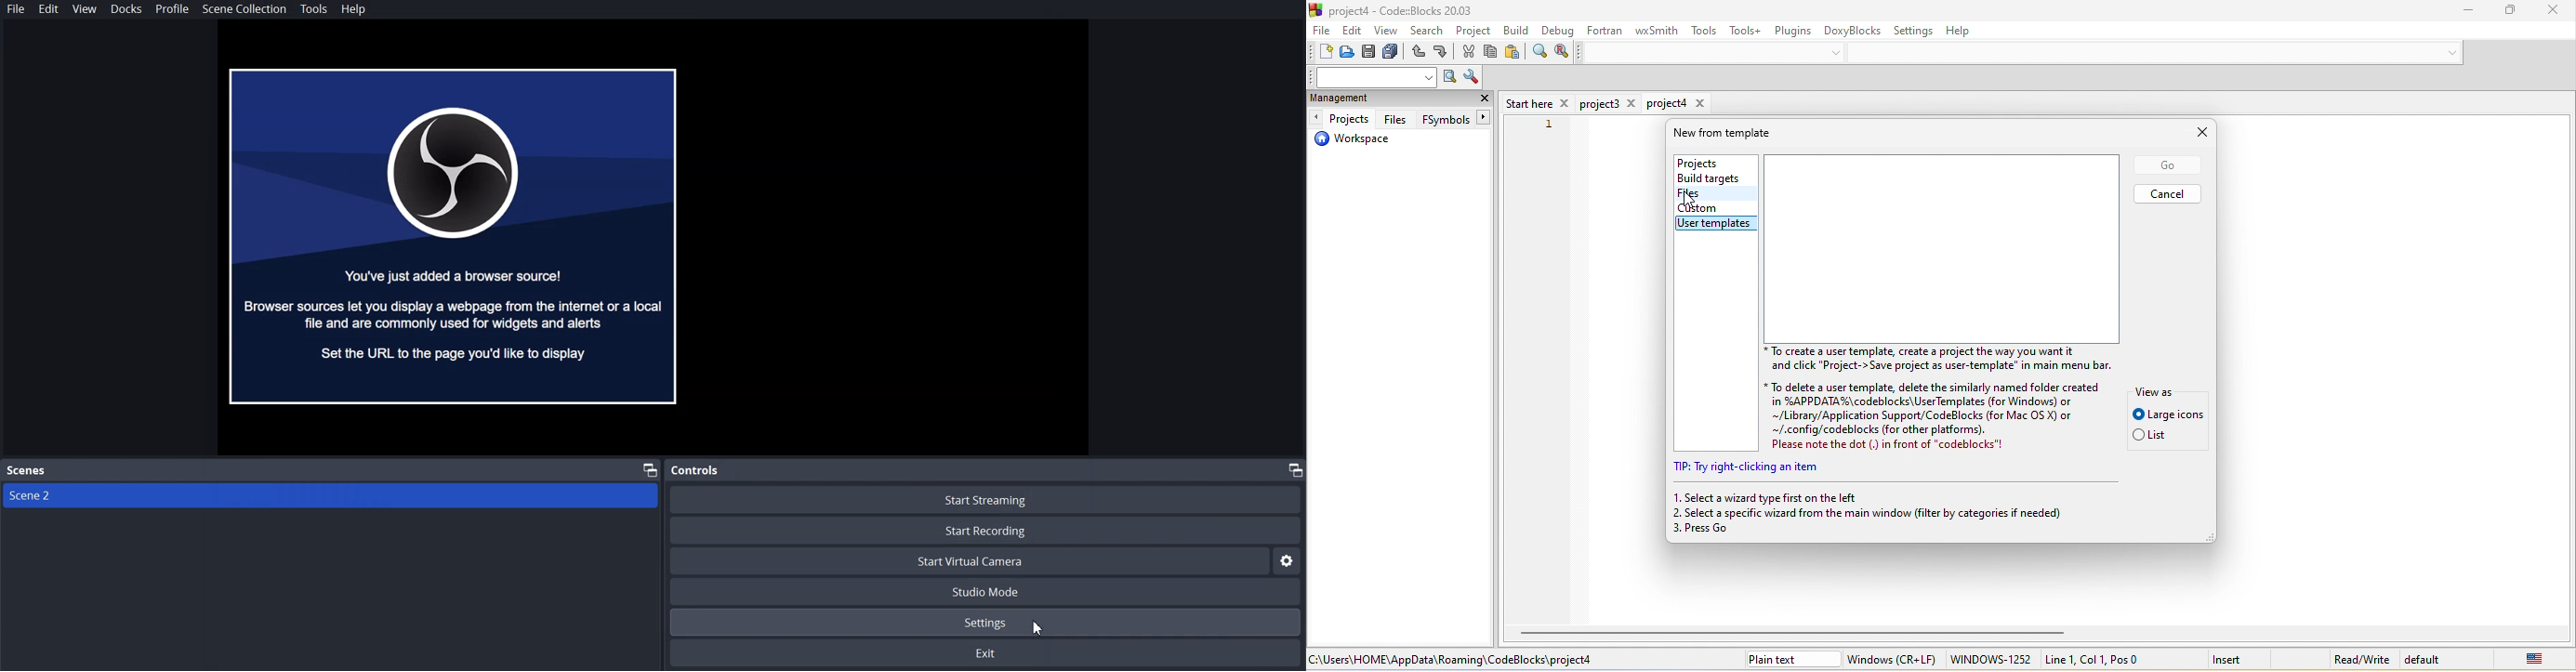  I want to click on projects, so click(1710, 161).